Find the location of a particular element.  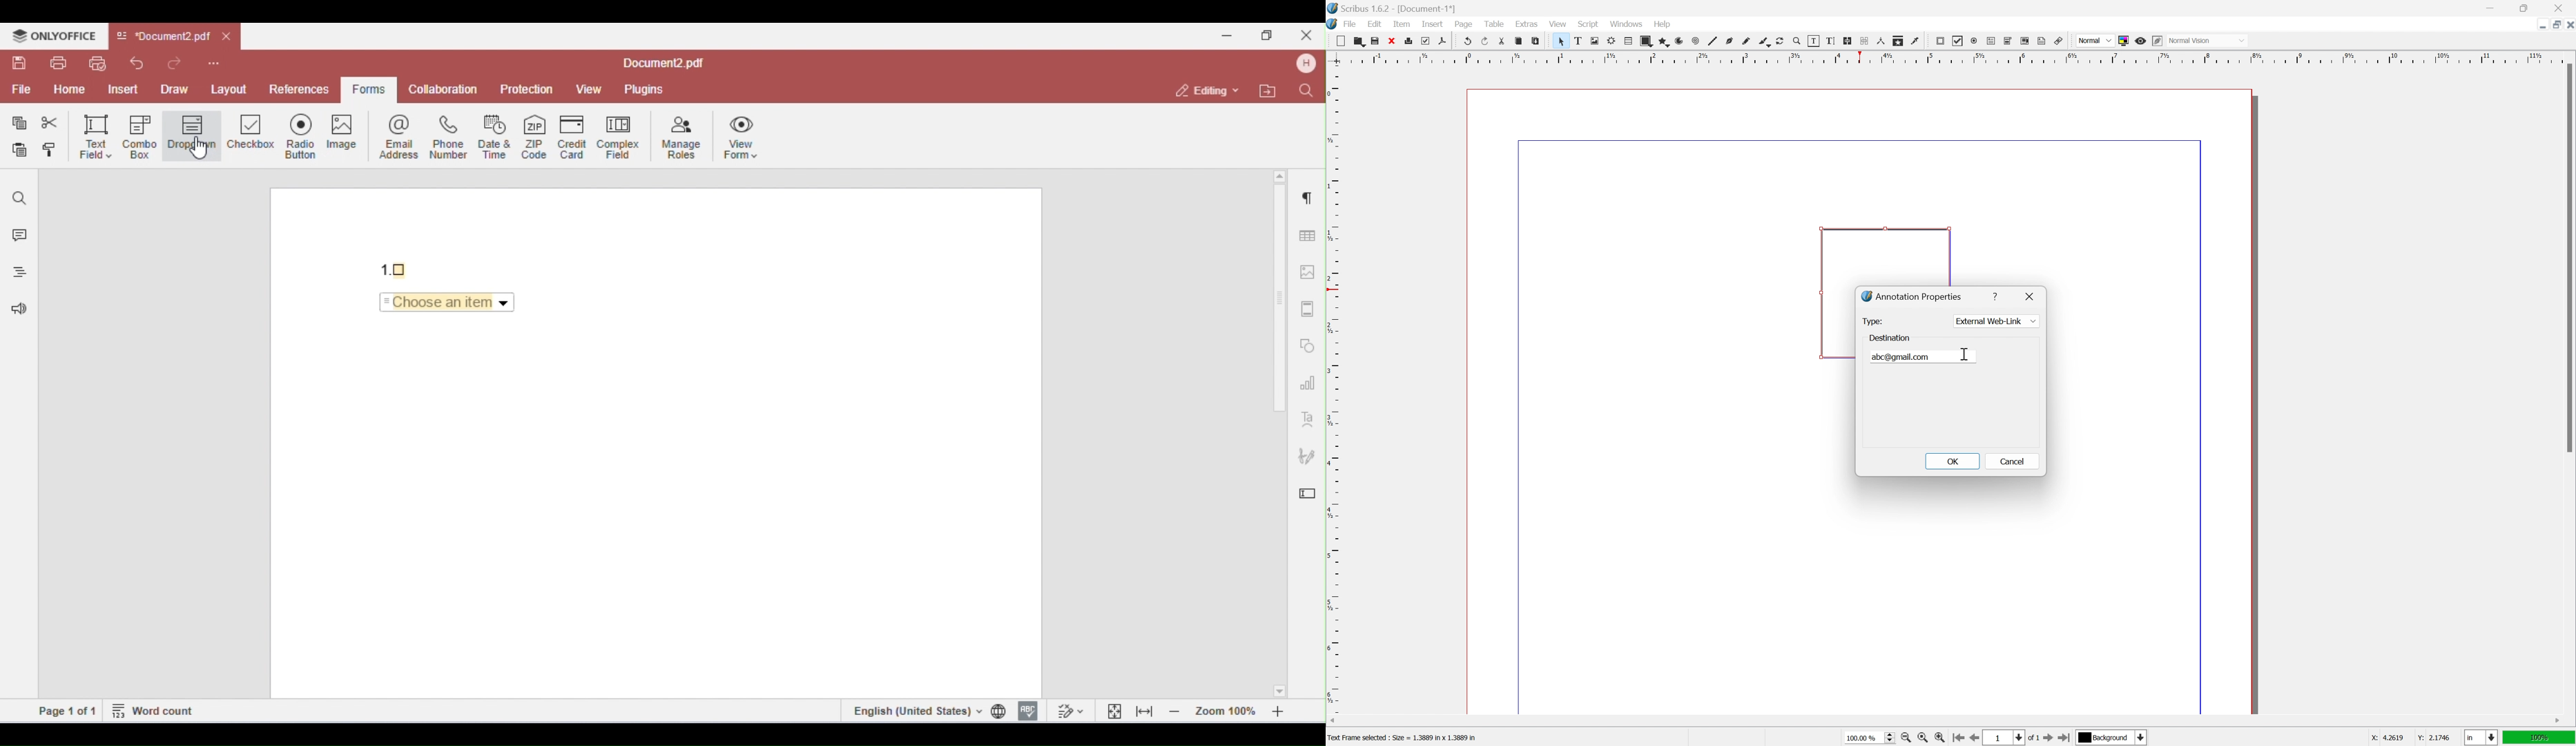

restore down is located at coordinates (2526, 7).